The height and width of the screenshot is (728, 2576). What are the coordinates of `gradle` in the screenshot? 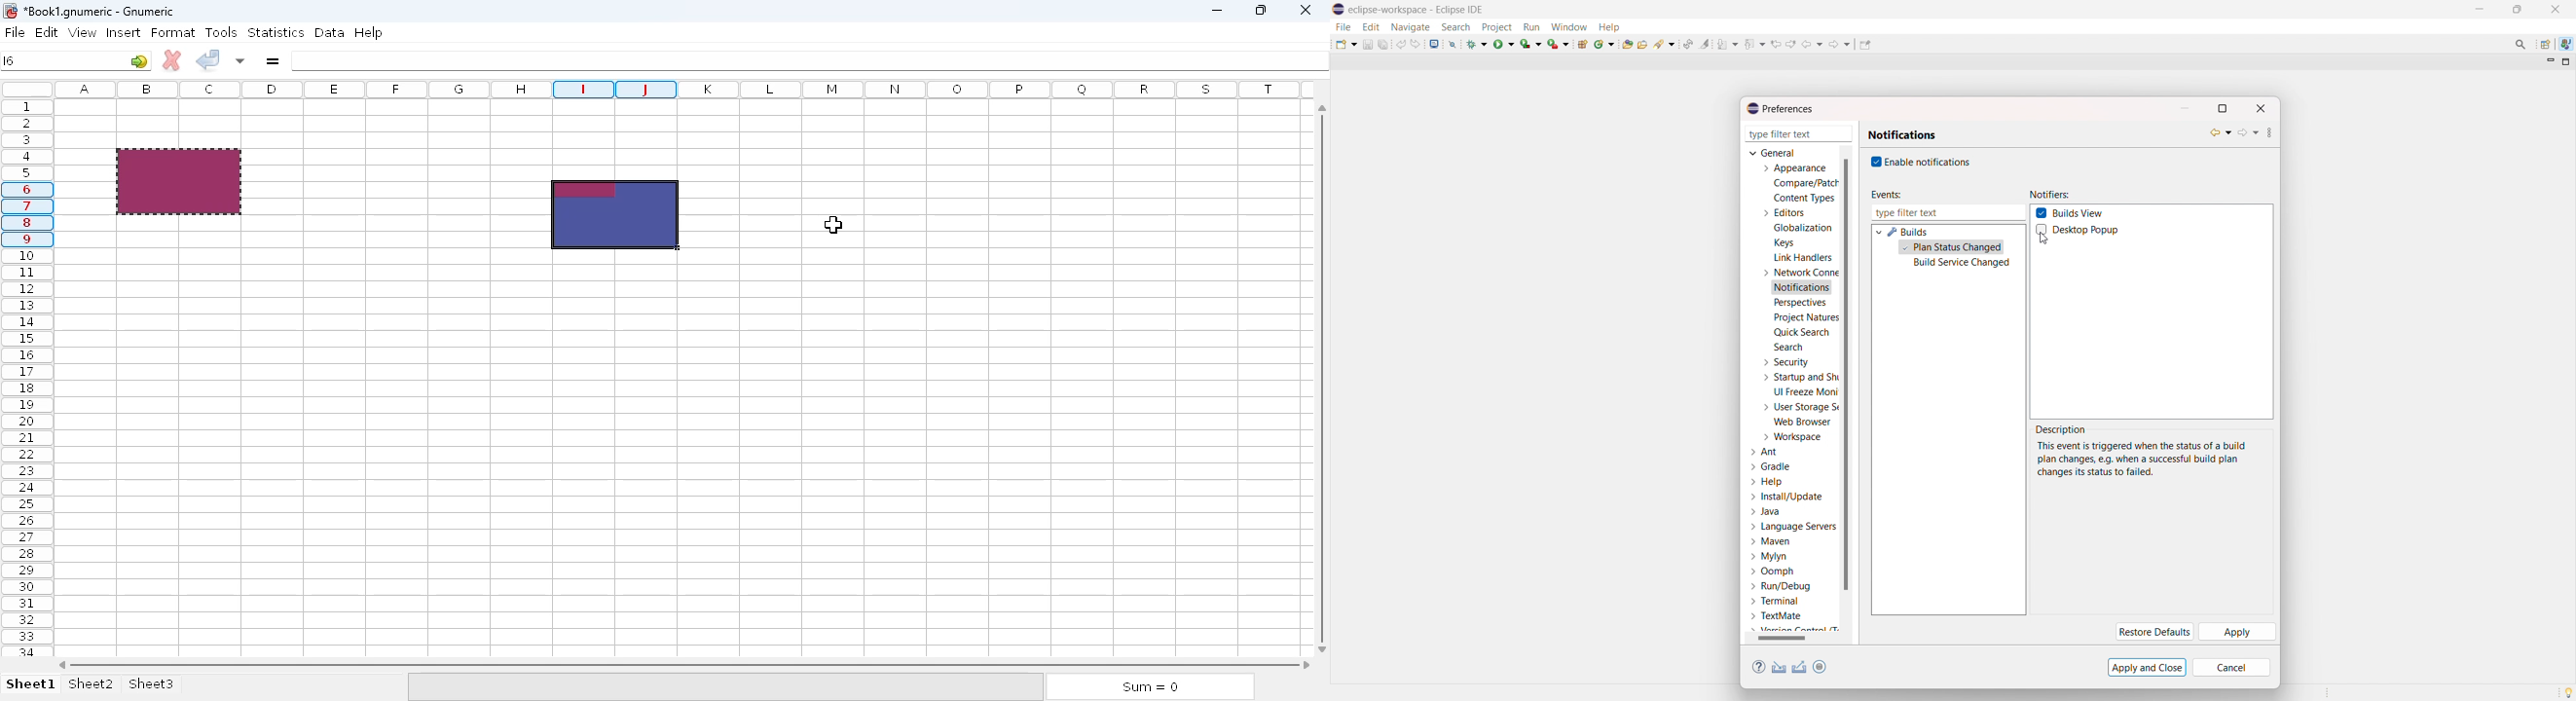 It's located at (1772, 467).